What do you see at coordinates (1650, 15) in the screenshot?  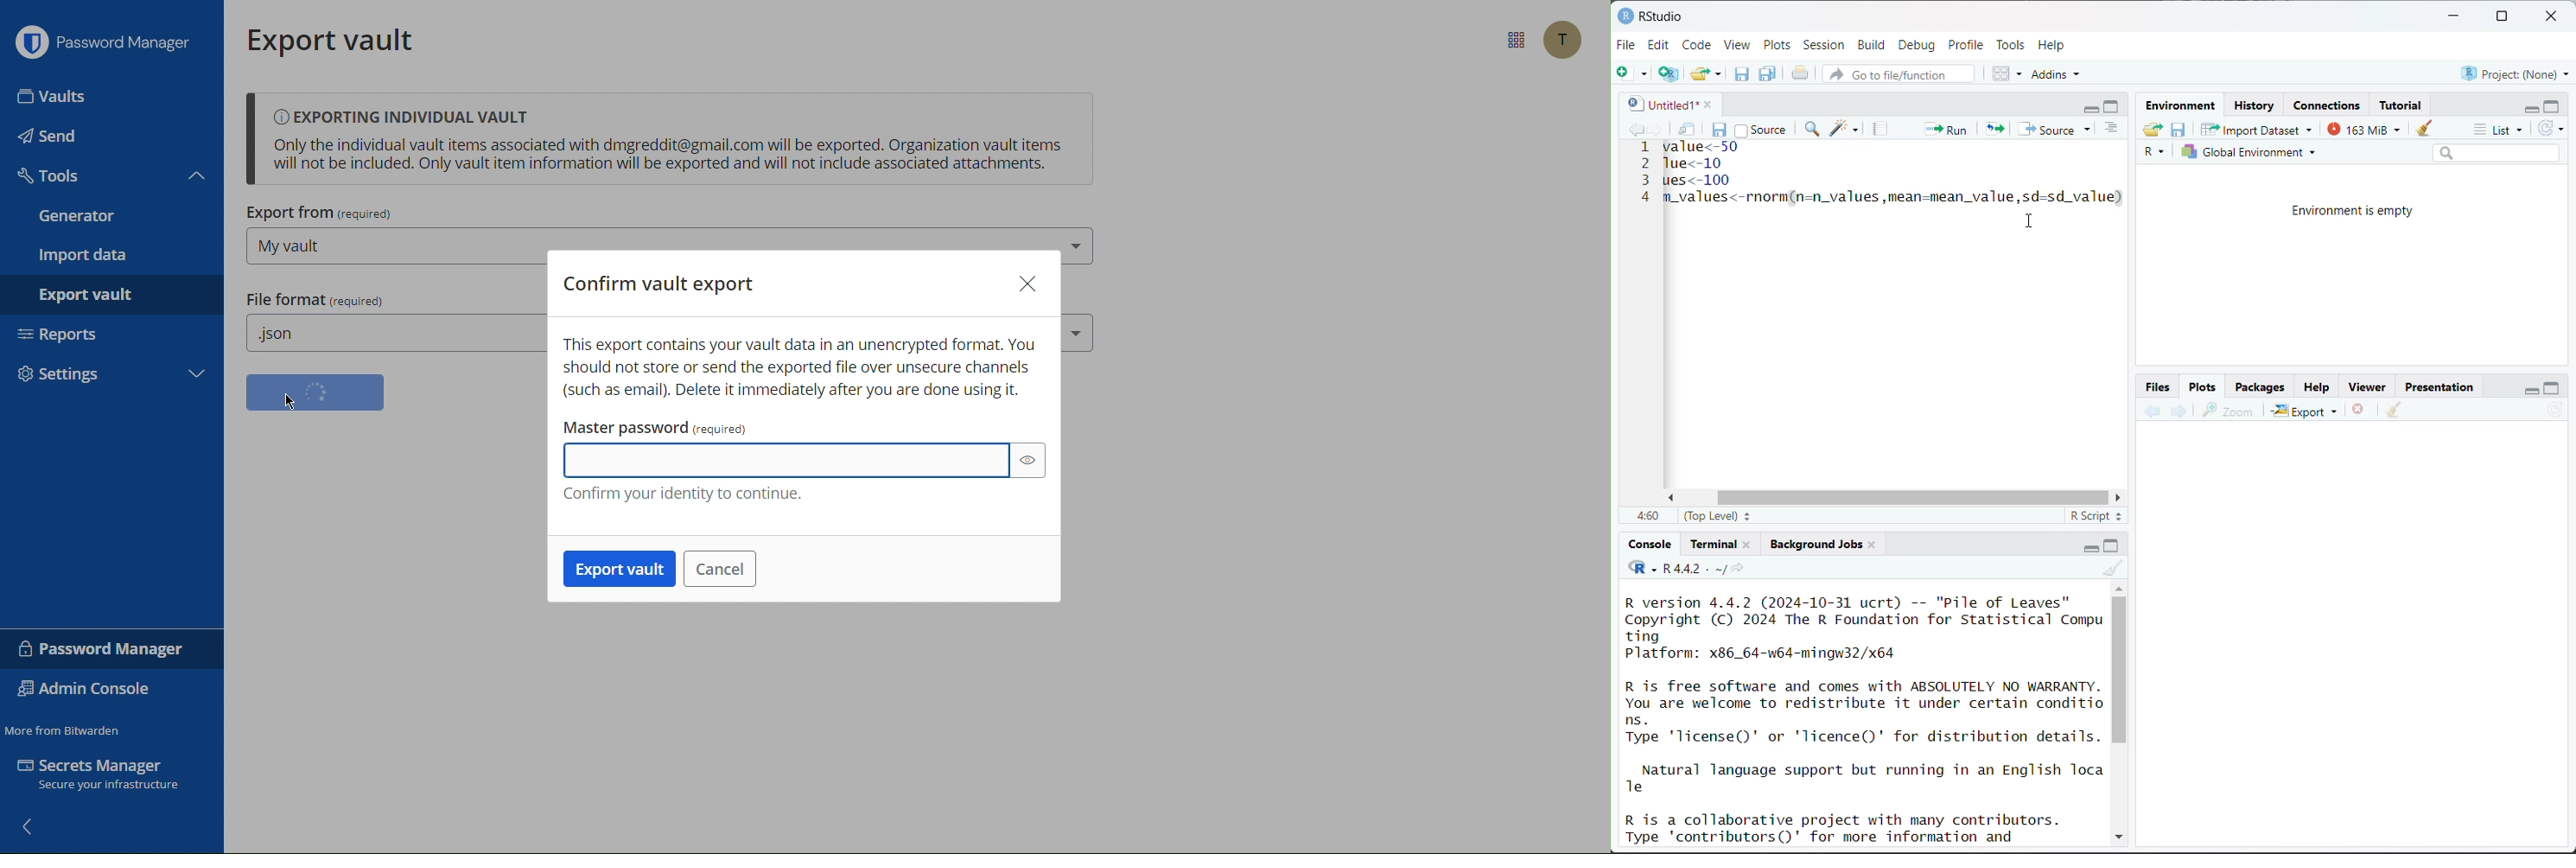 I see `RStudio` at bounding box center [1650, 15].